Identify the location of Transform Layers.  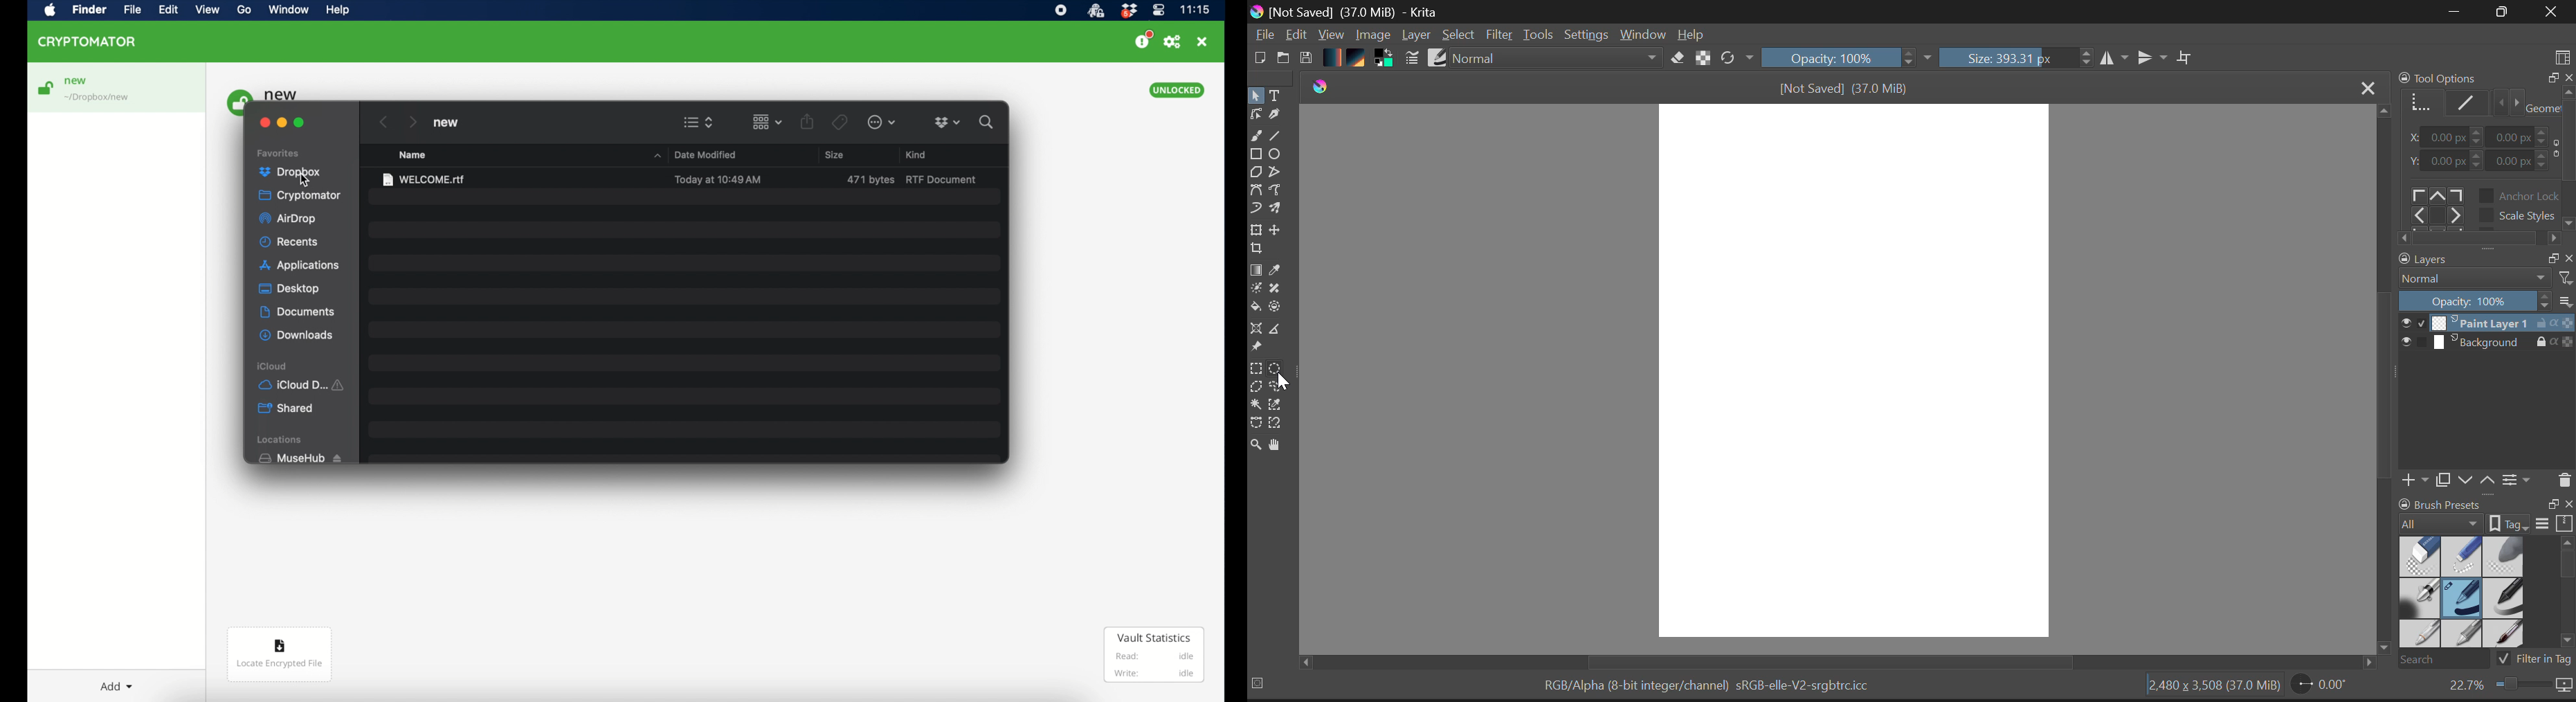
(1258, 230).